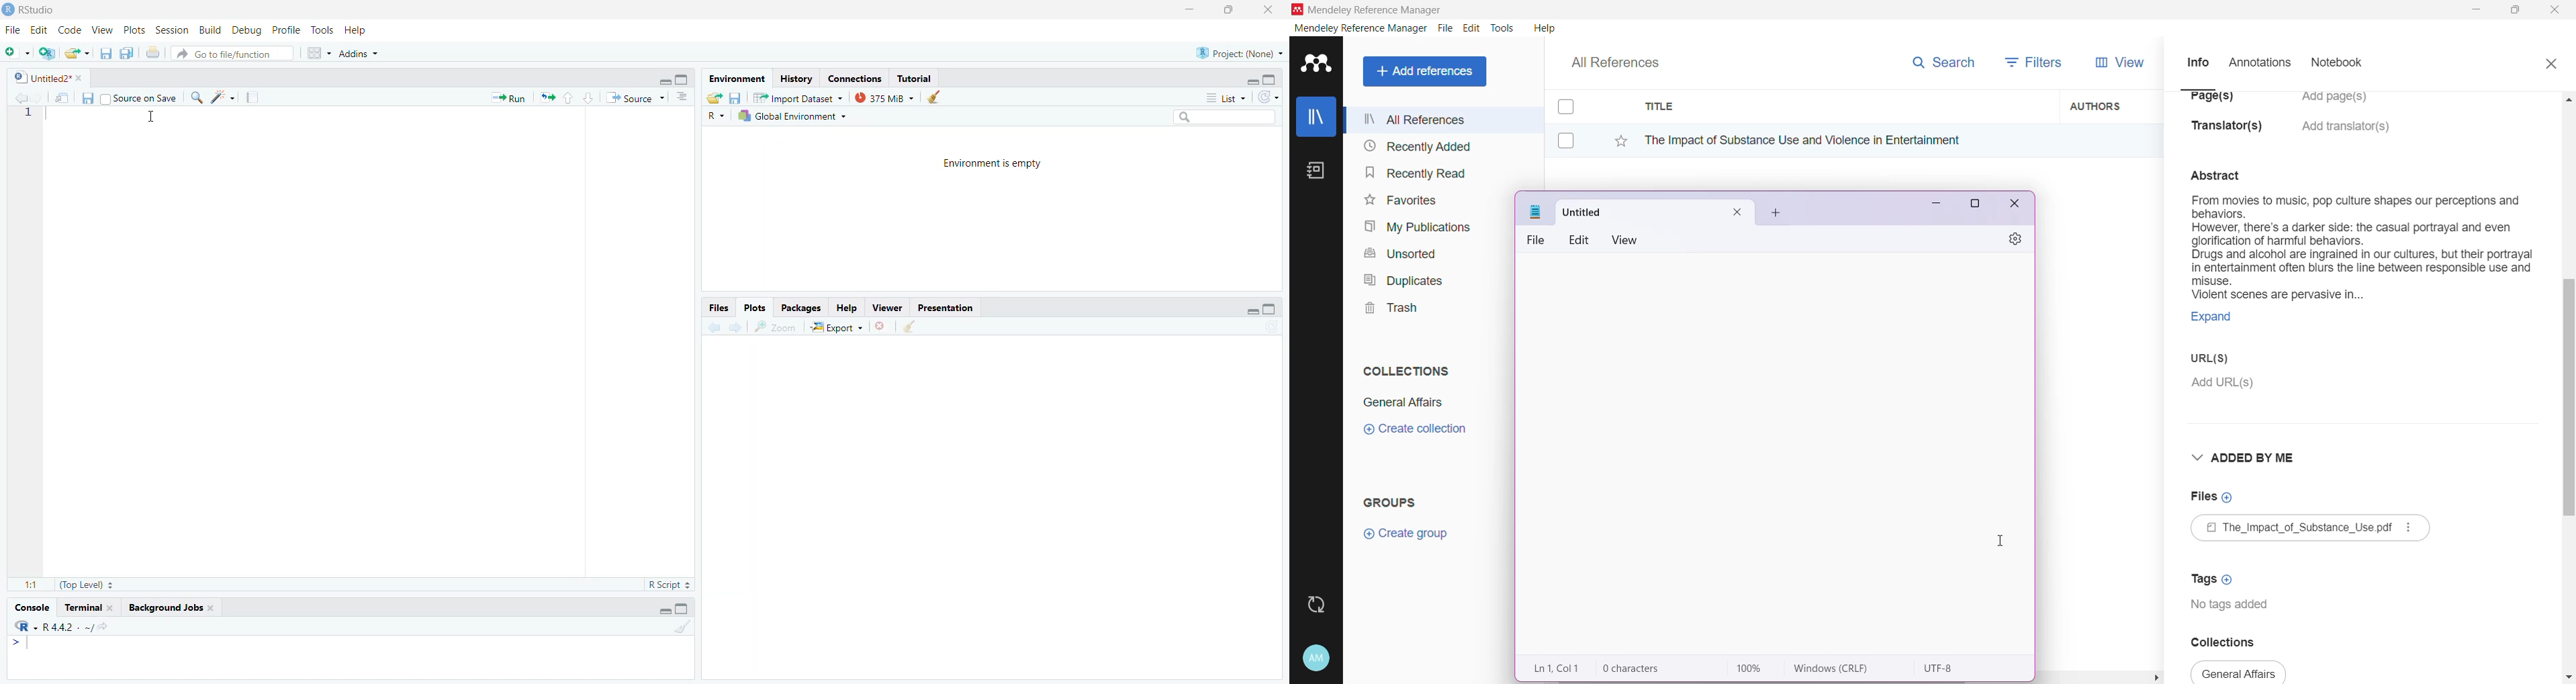  Describe the element at coordinates (795, 79) in the screenshot. I see `History` at that location.